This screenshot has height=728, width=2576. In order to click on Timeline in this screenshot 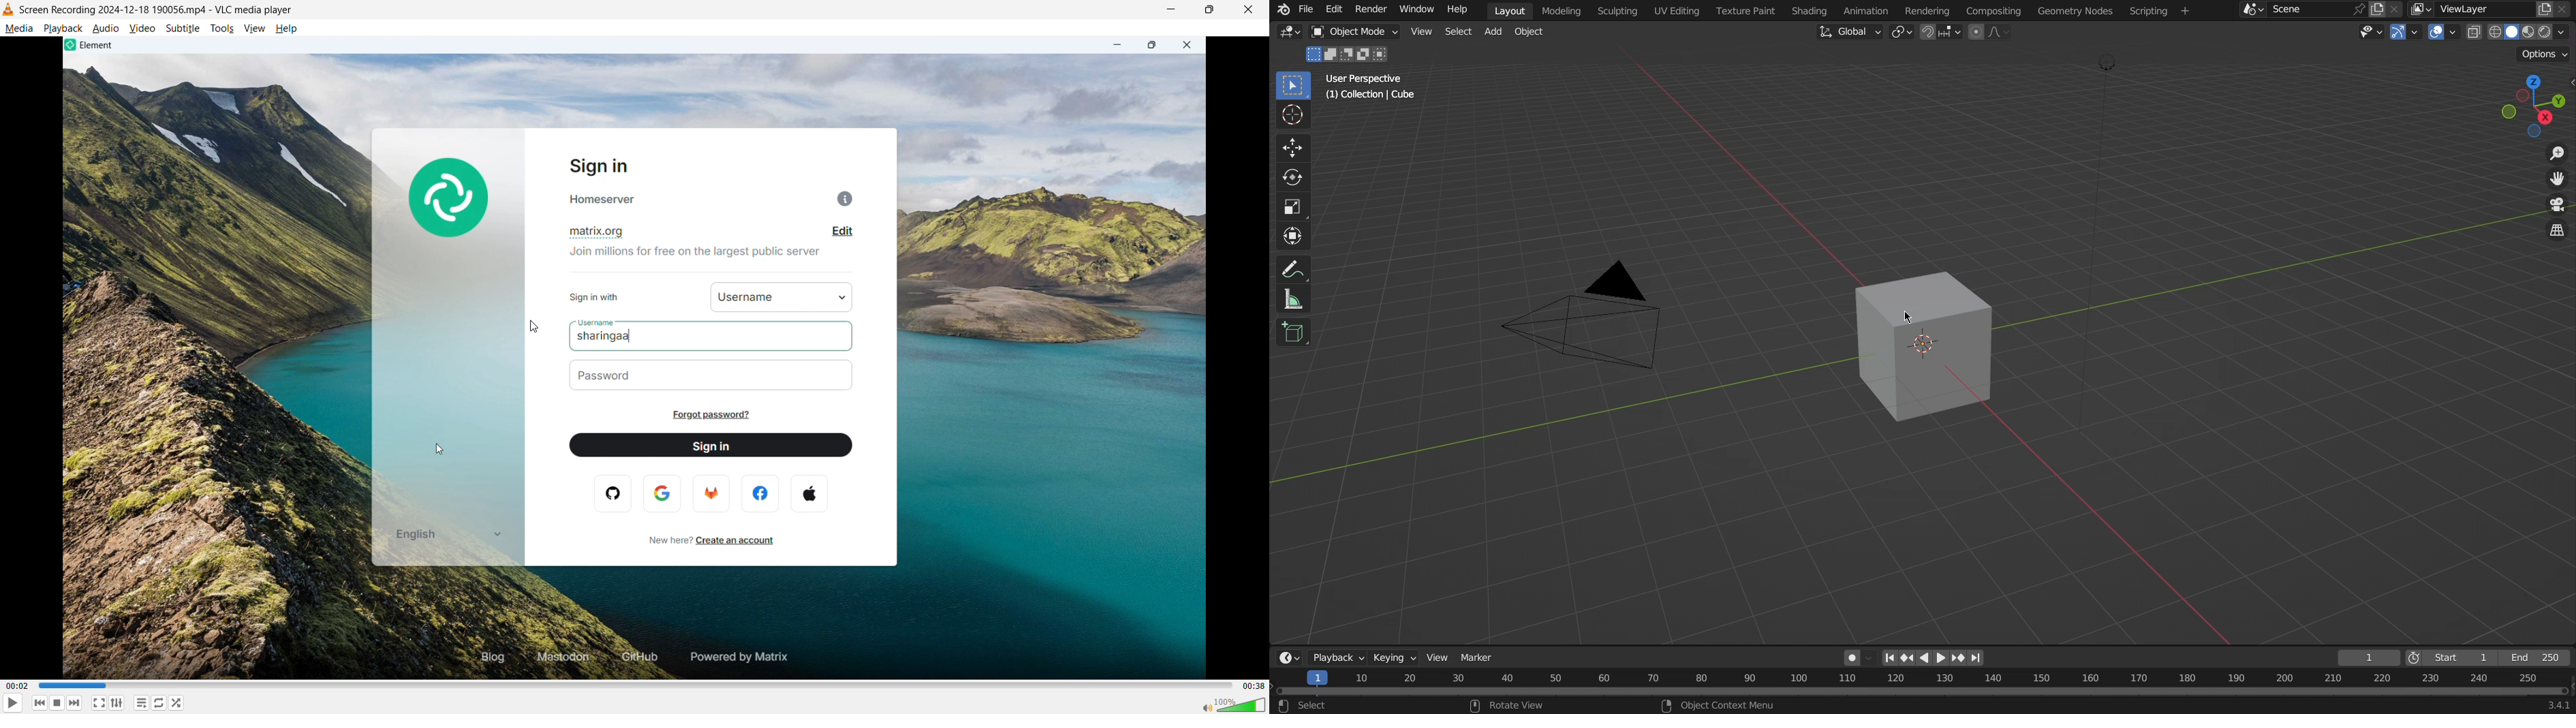, I will do `click(1923, 692)`.